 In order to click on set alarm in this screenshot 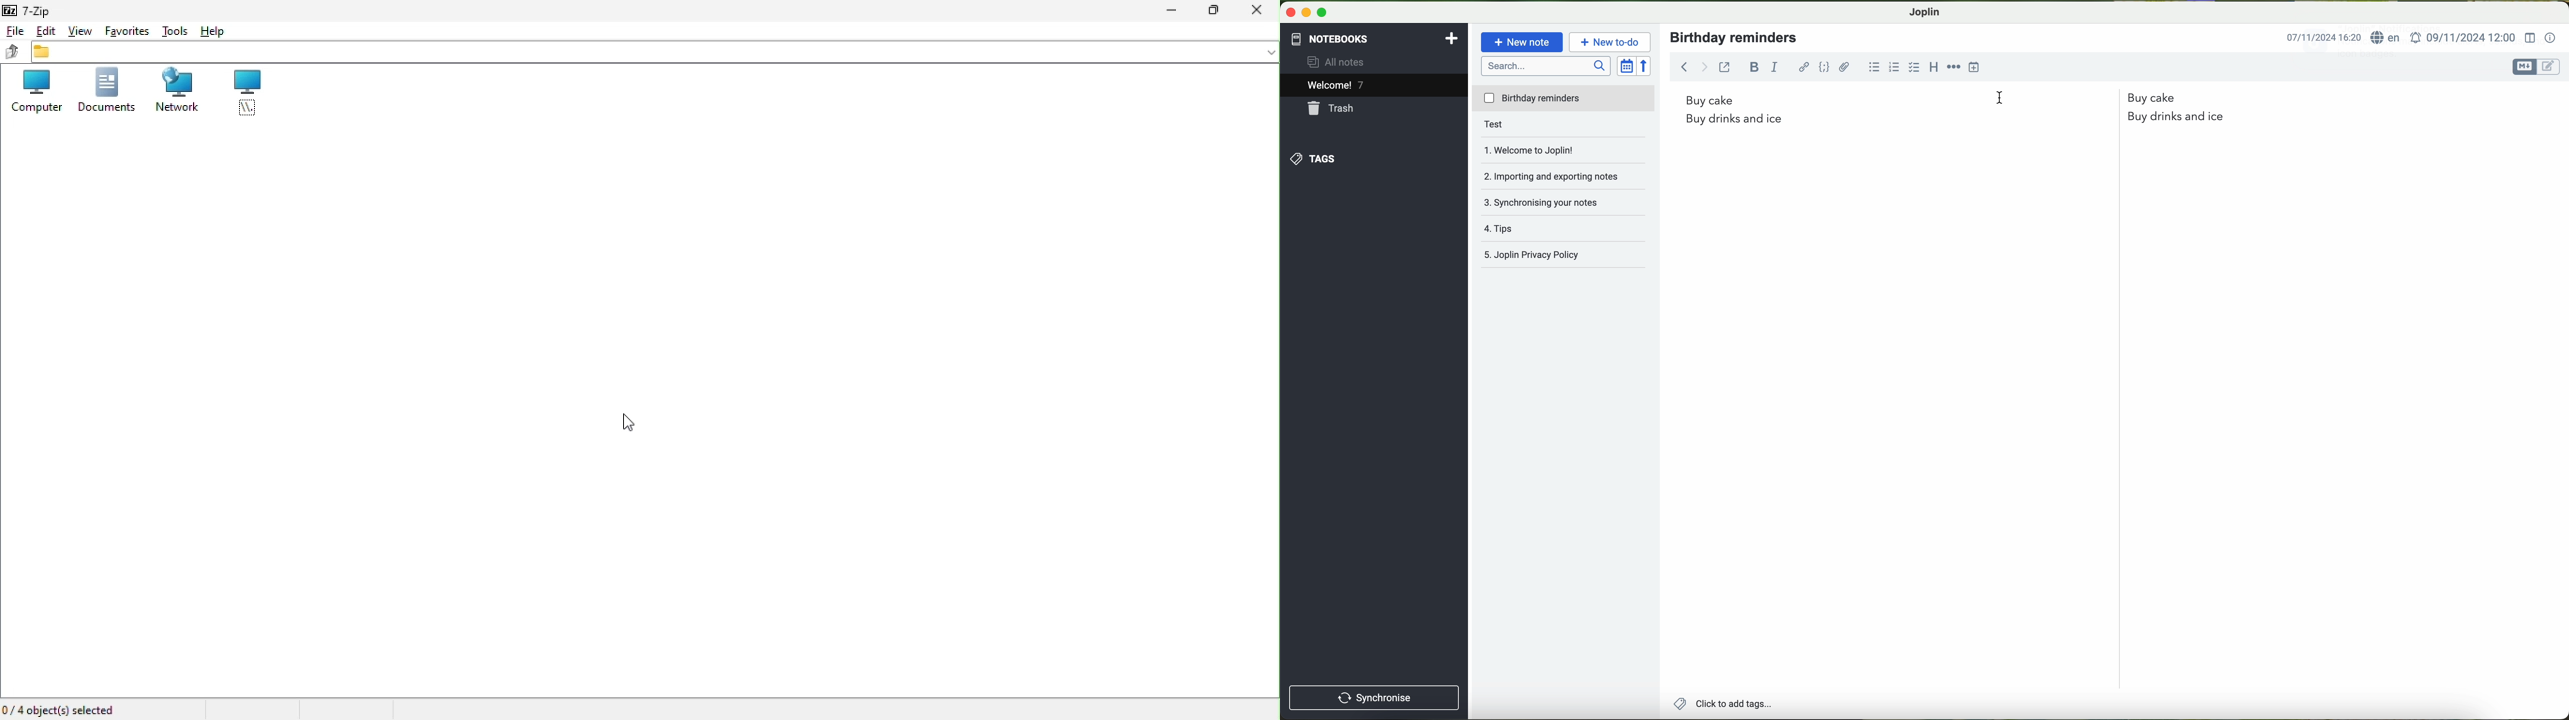, I will do `click(2513, 38)`.